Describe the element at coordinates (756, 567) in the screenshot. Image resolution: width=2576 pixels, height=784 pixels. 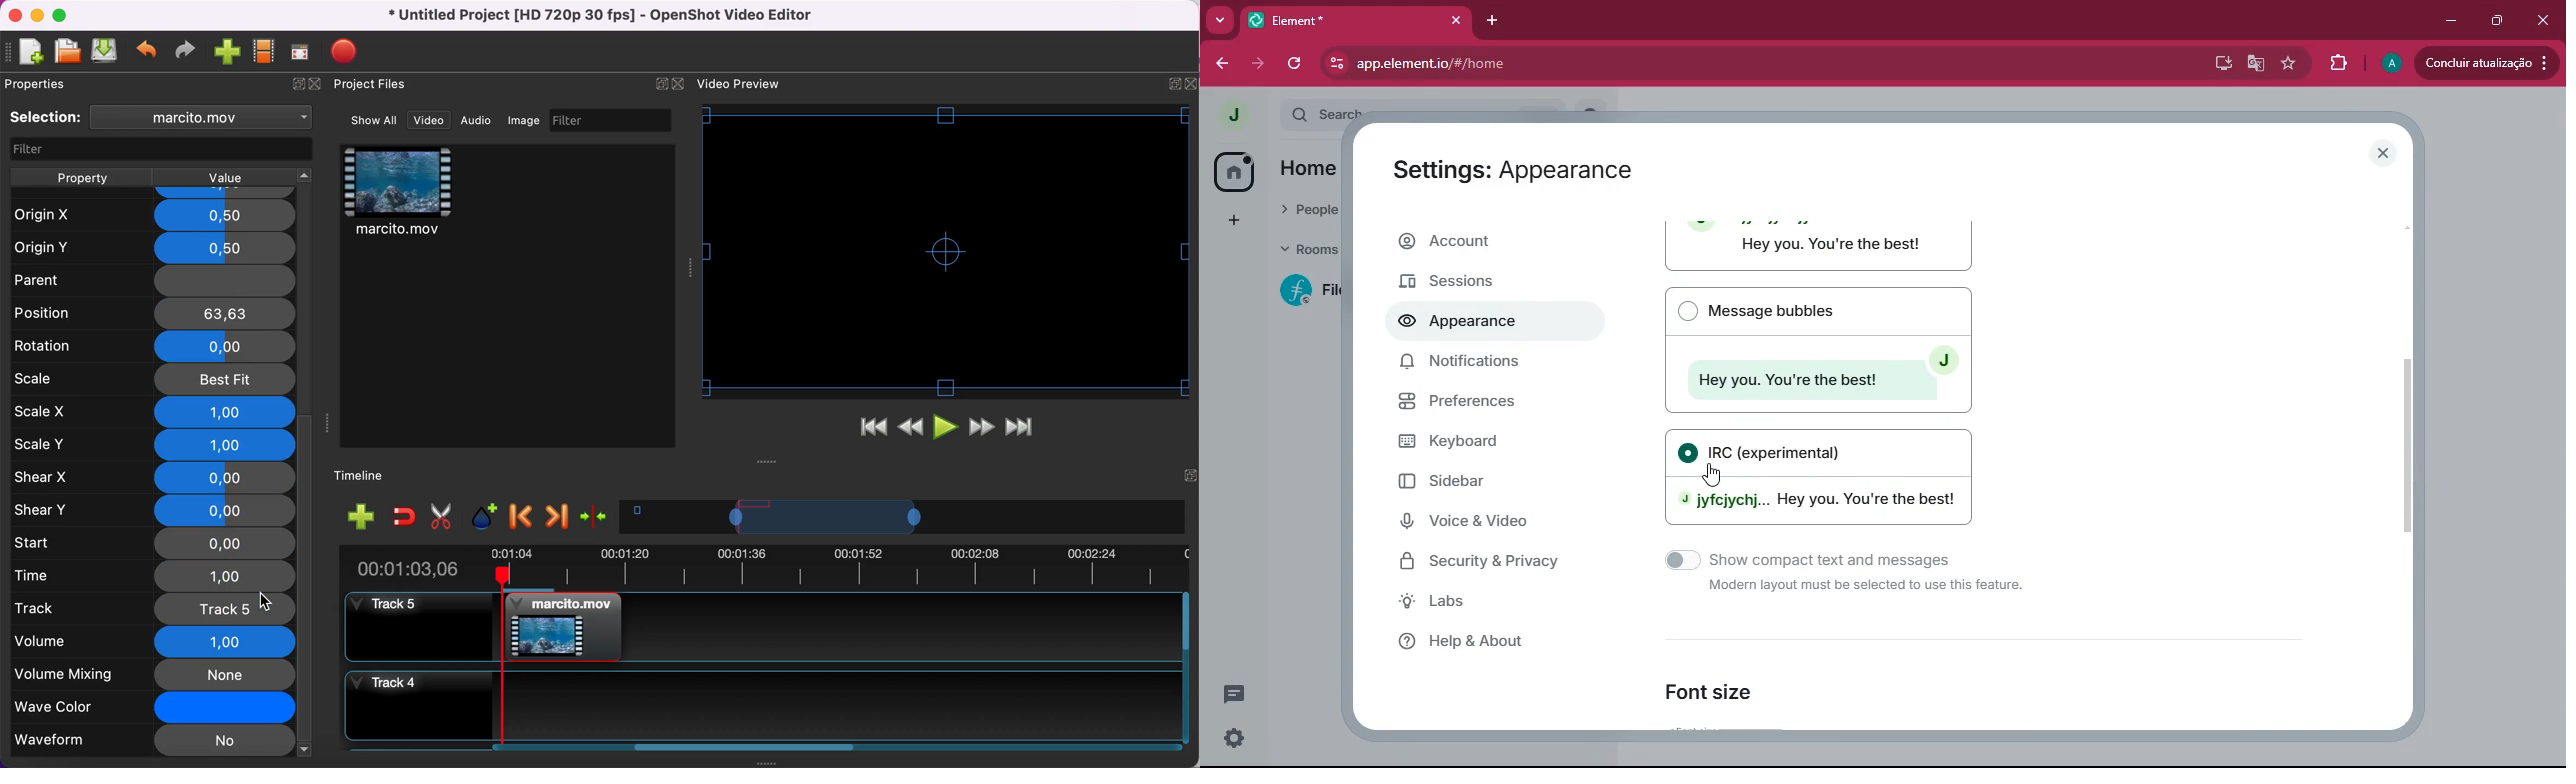
I see `clip duration` at that location.